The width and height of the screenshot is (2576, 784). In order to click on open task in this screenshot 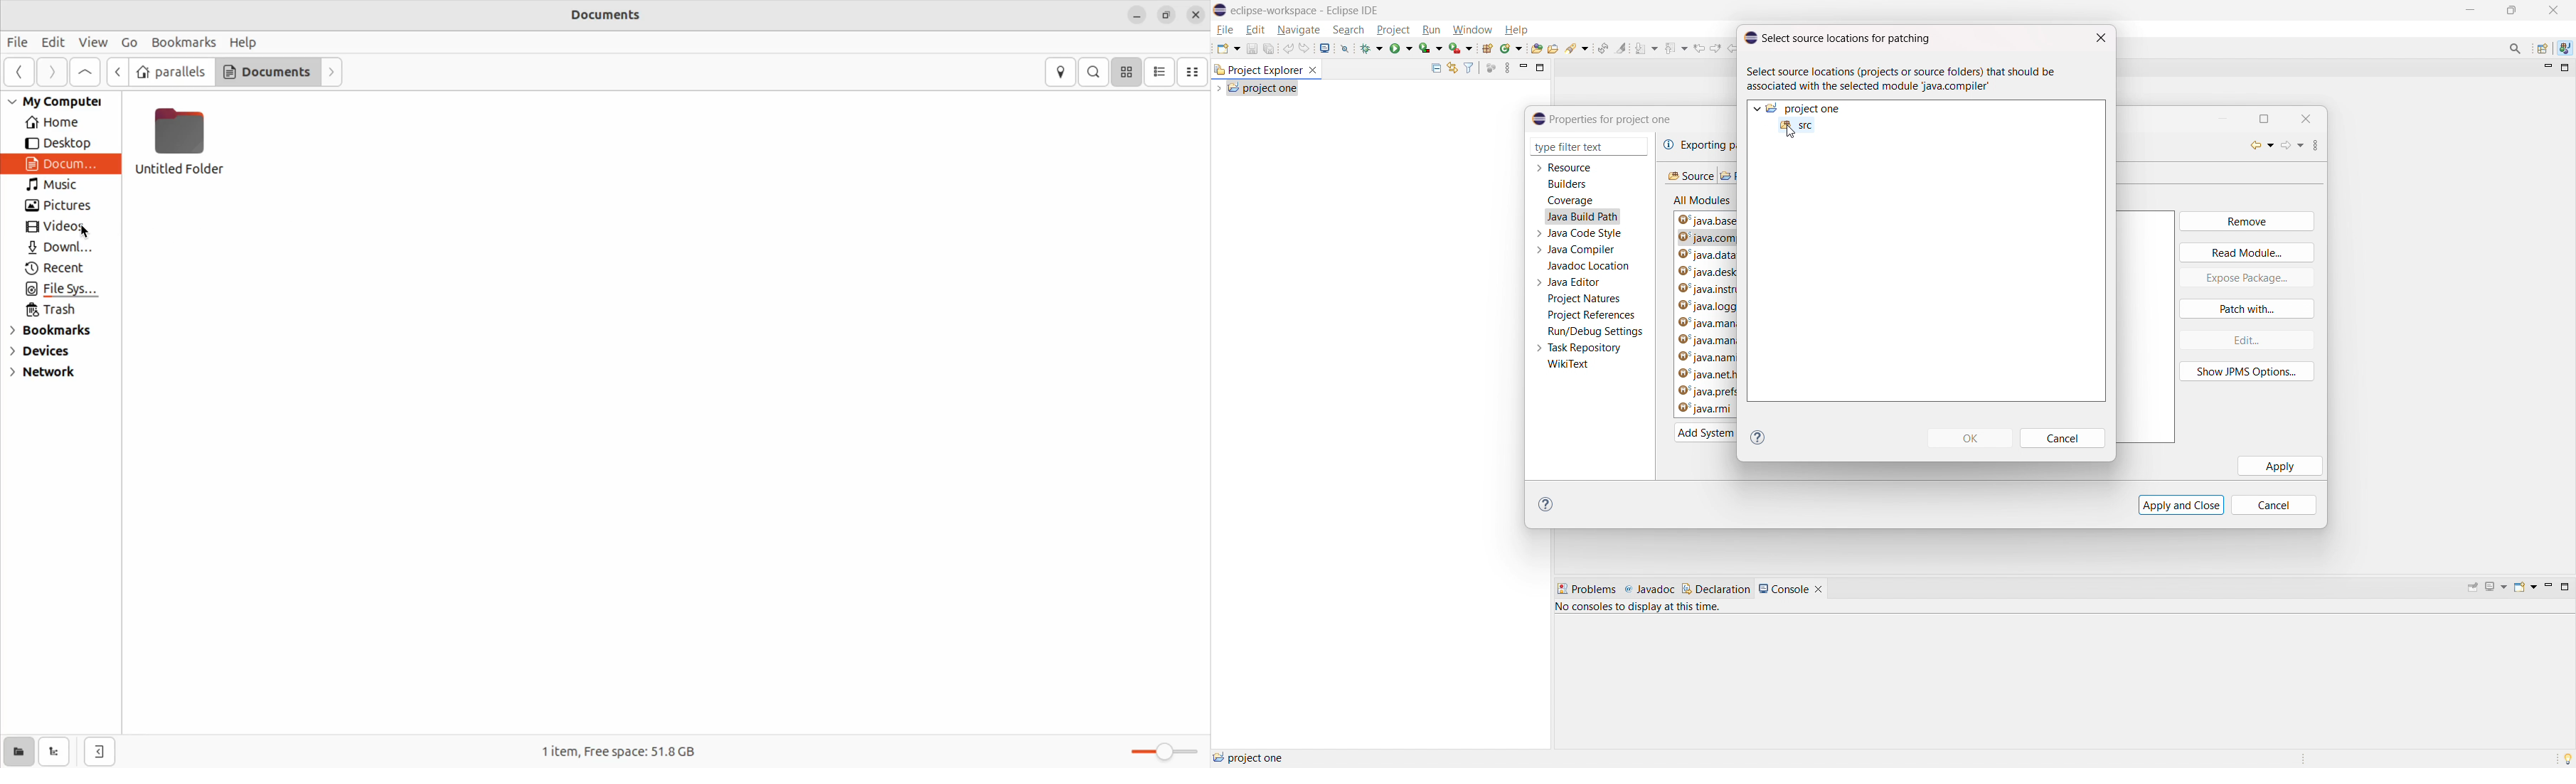, I will do `click(1553, 48)`.